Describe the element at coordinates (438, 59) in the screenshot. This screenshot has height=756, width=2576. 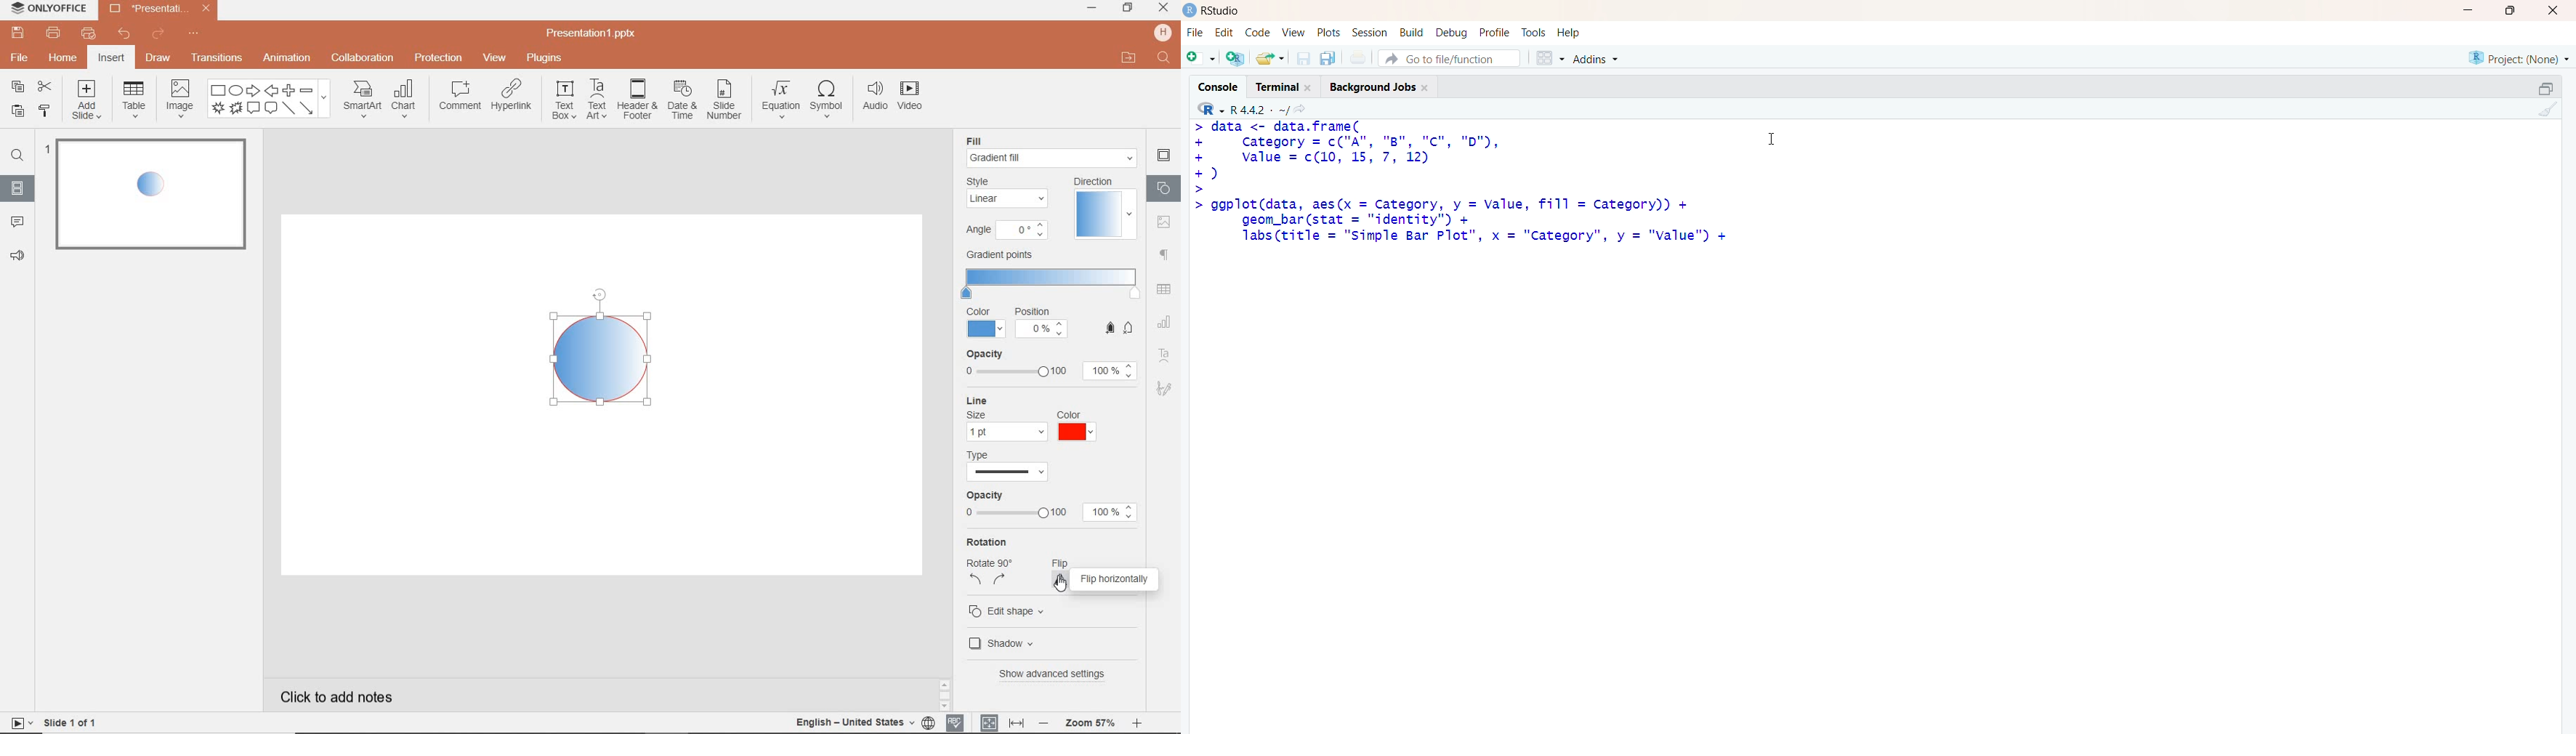
I see `protection` at that location.